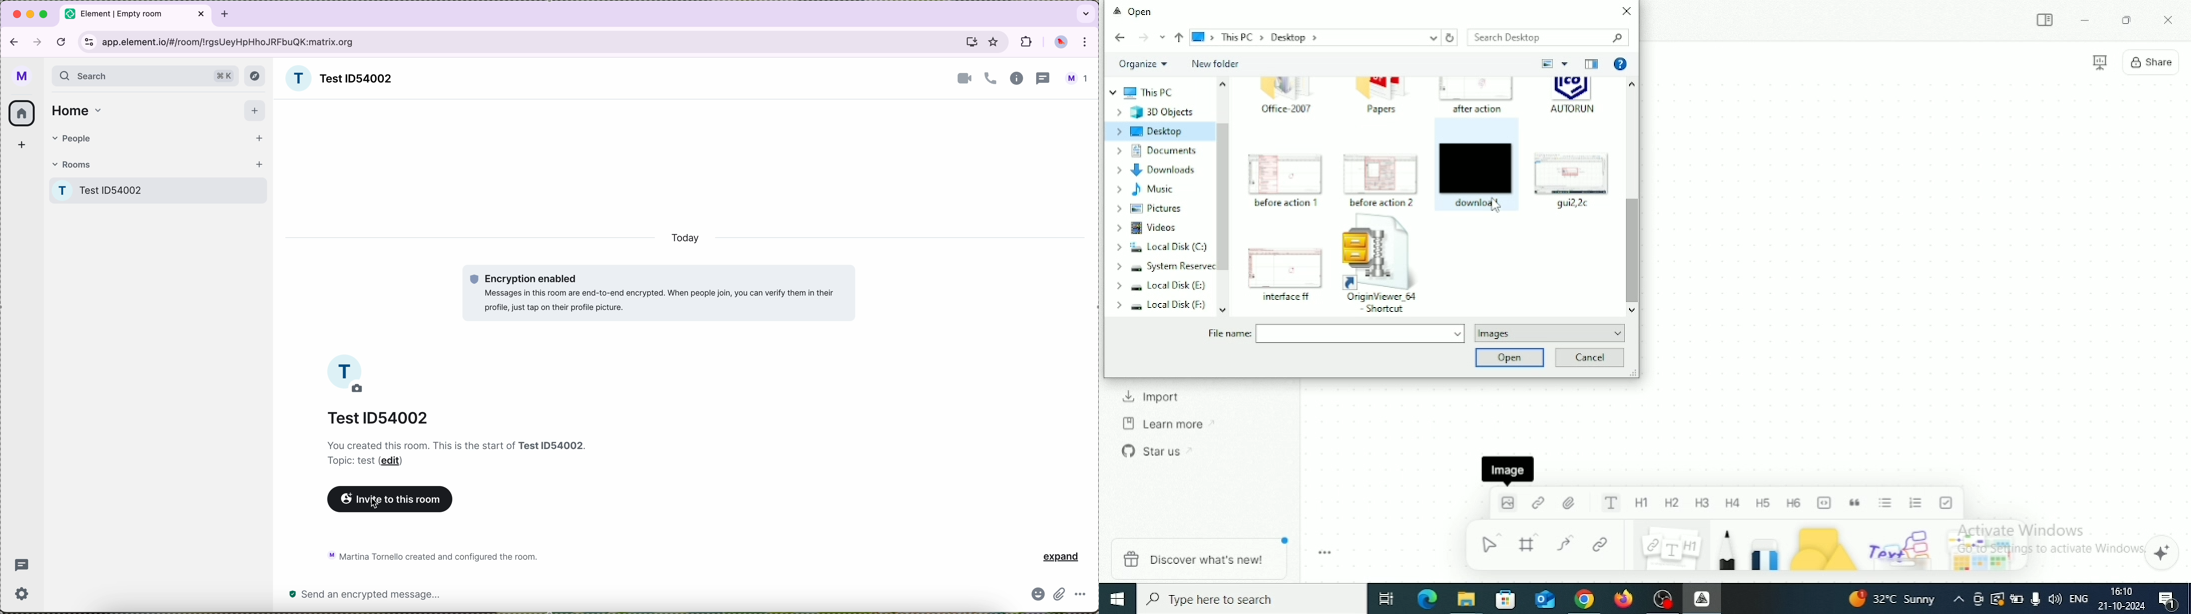  What do you see at coordinates (1057, 556) in the screenshot?
I see `expand` at bounding box center [1057, 556].